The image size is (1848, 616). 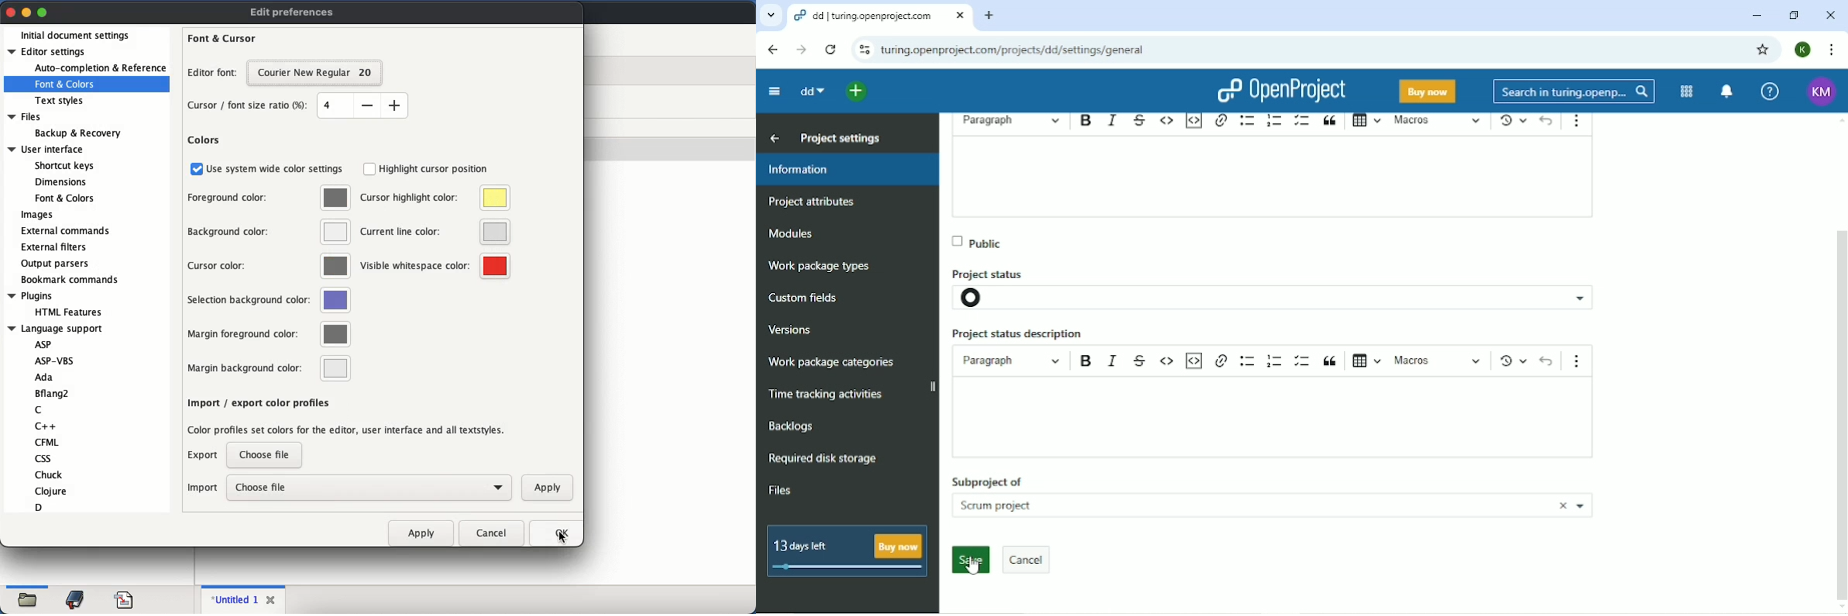 I want to click on checkbox, so click(x=369, y=168).